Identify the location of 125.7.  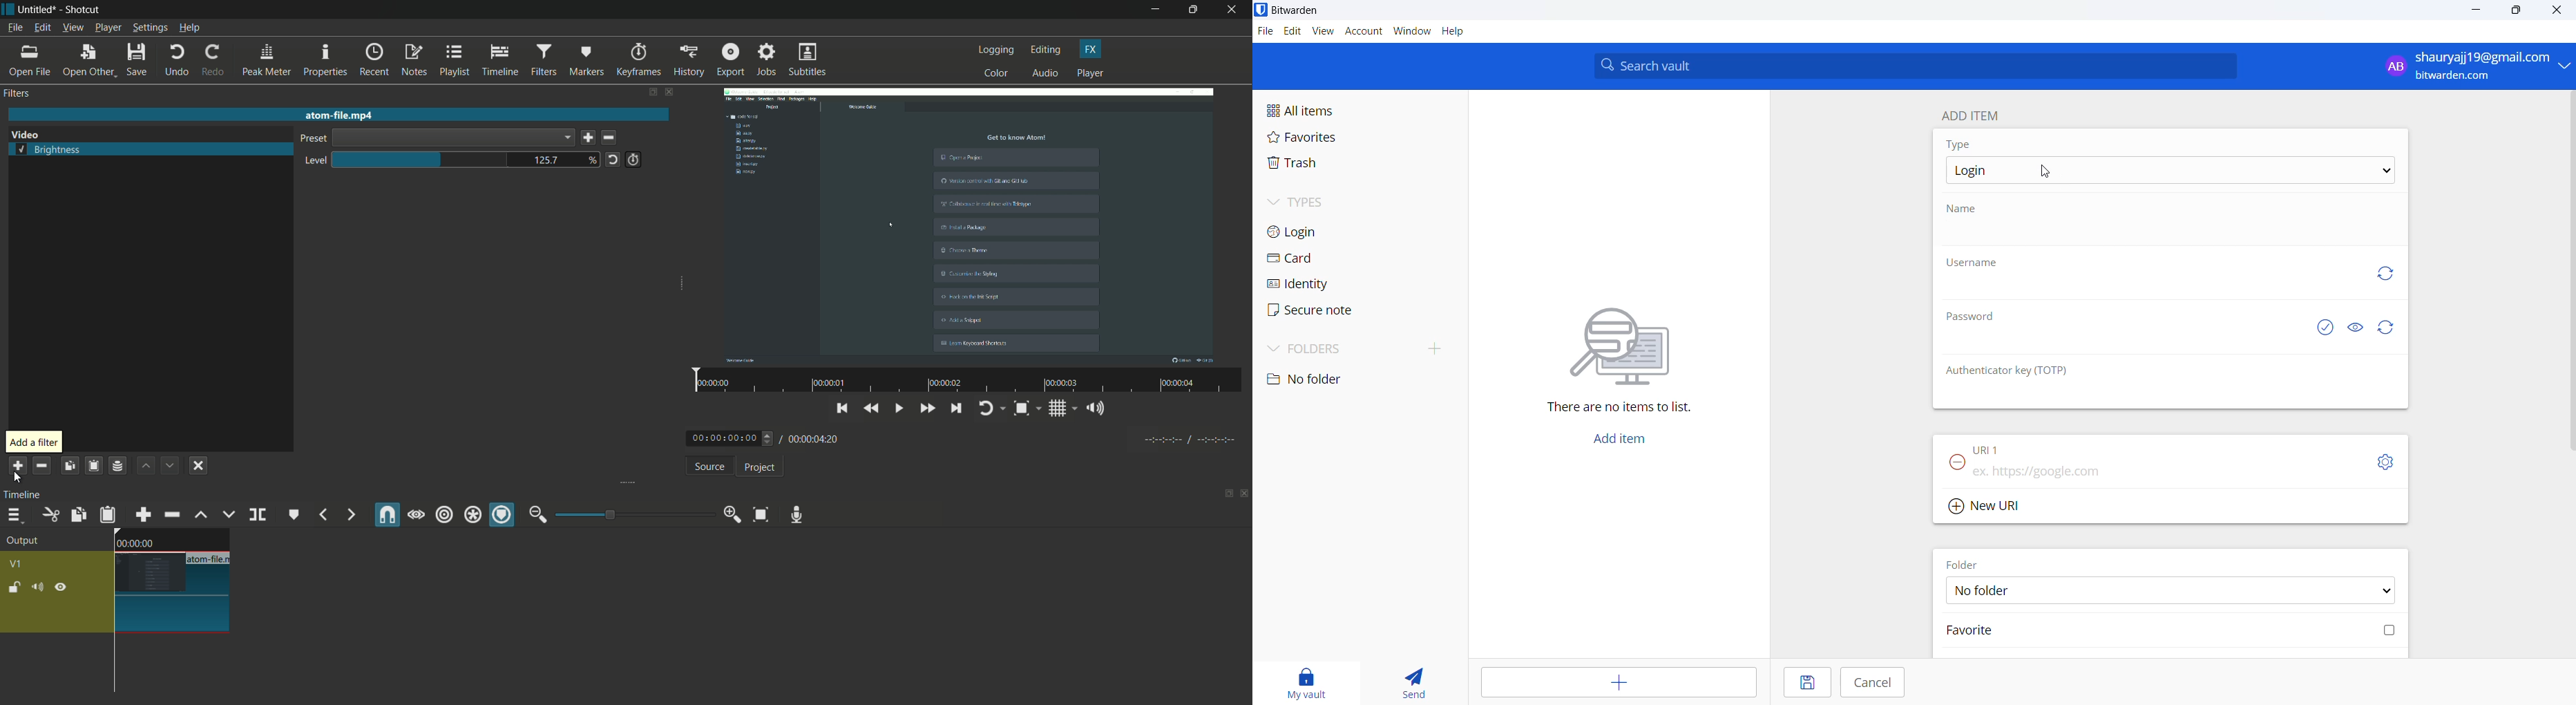
(547, 161).